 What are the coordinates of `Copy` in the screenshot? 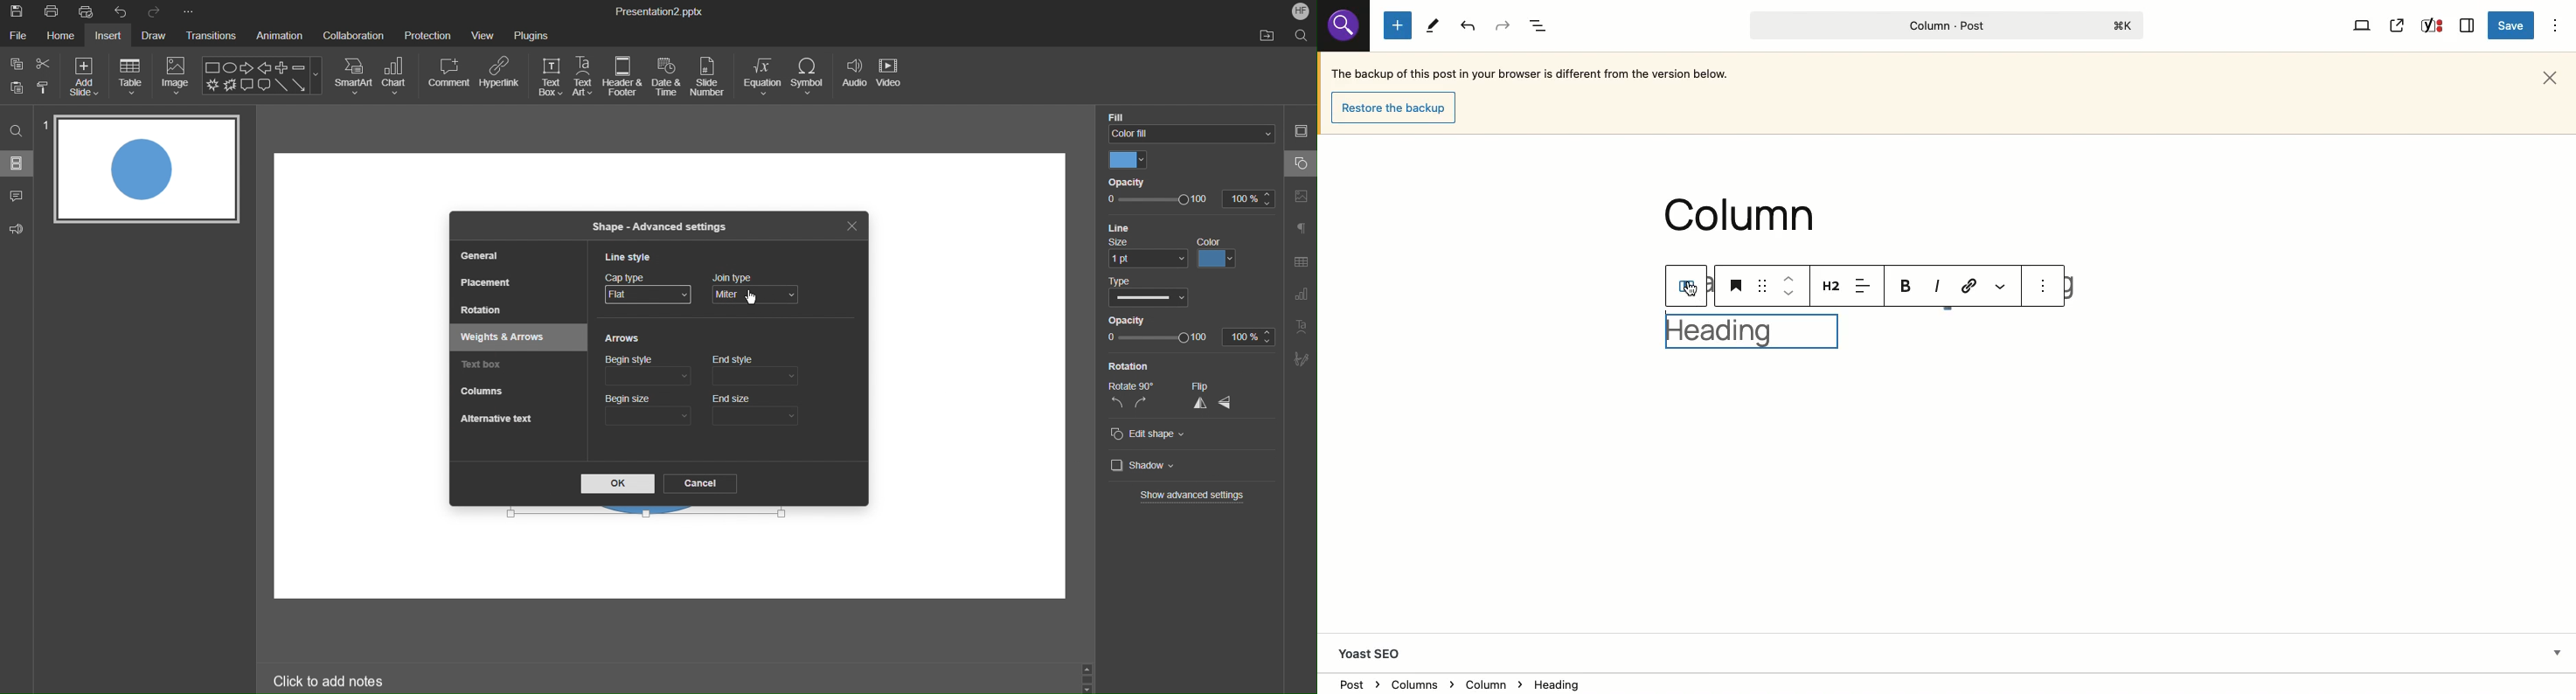 It's located at (15, 63).